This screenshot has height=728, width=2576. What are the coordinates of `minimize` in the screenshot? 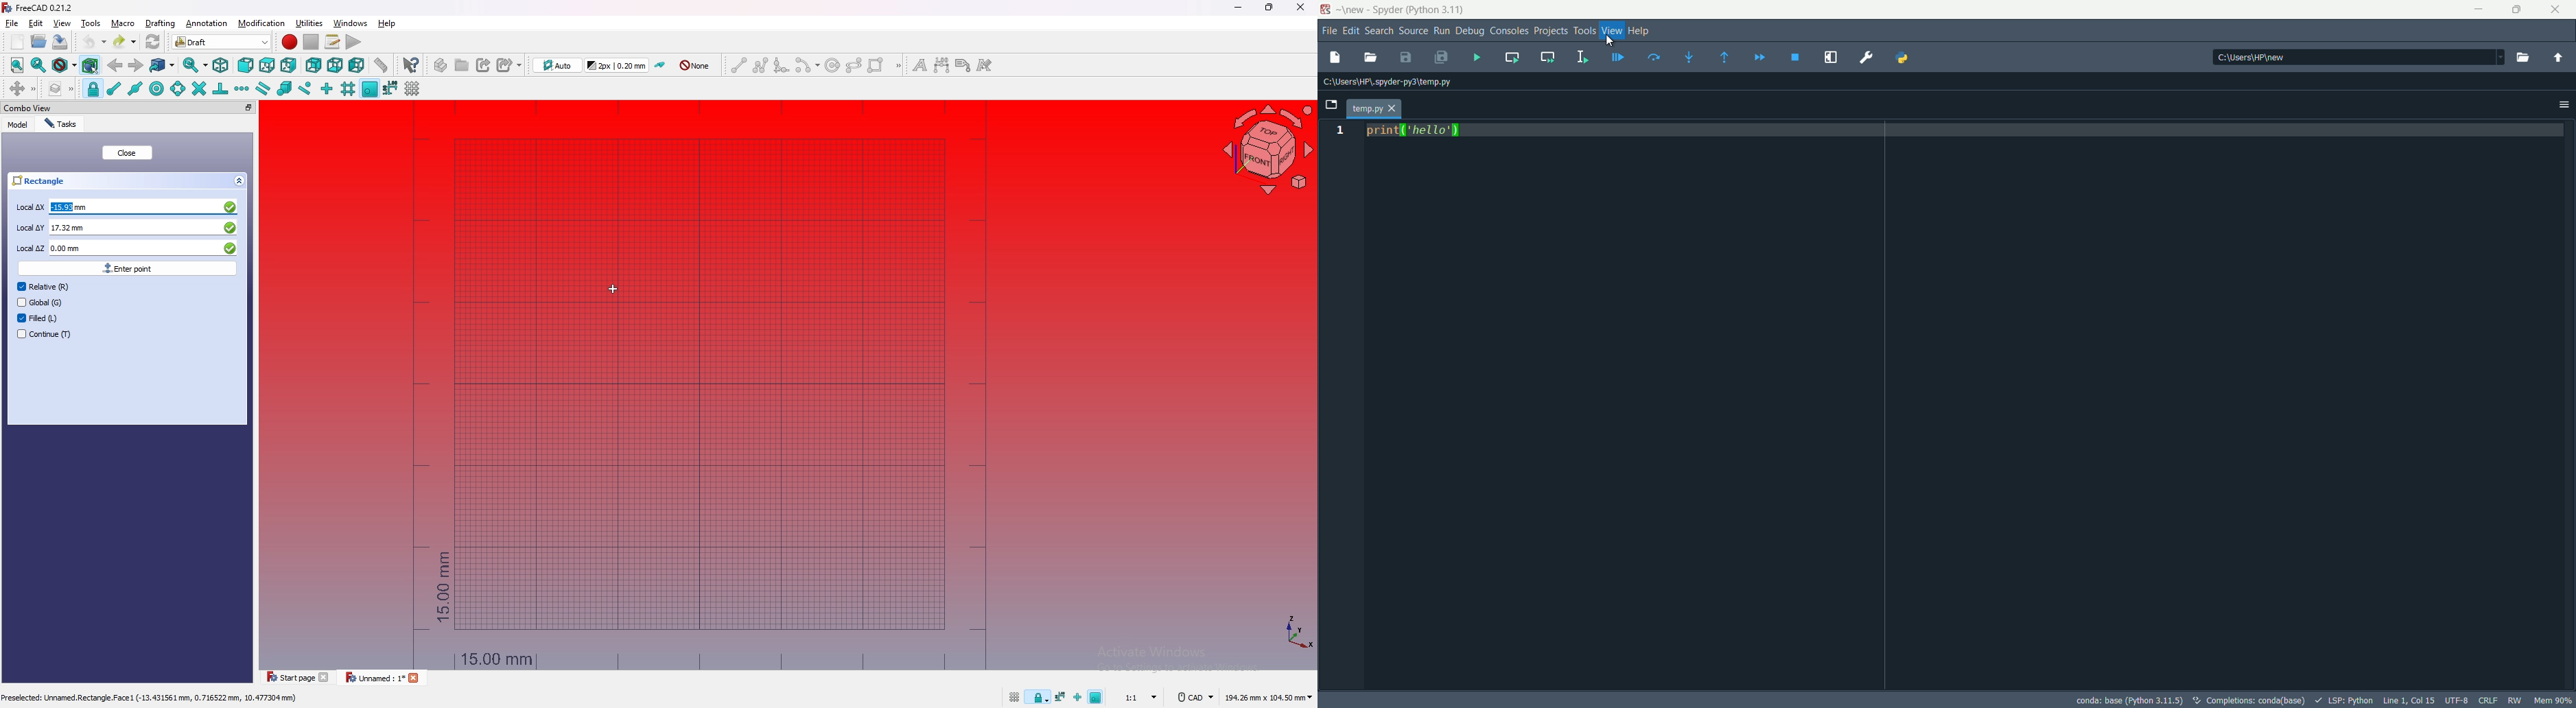 It's located at (1239, 8).